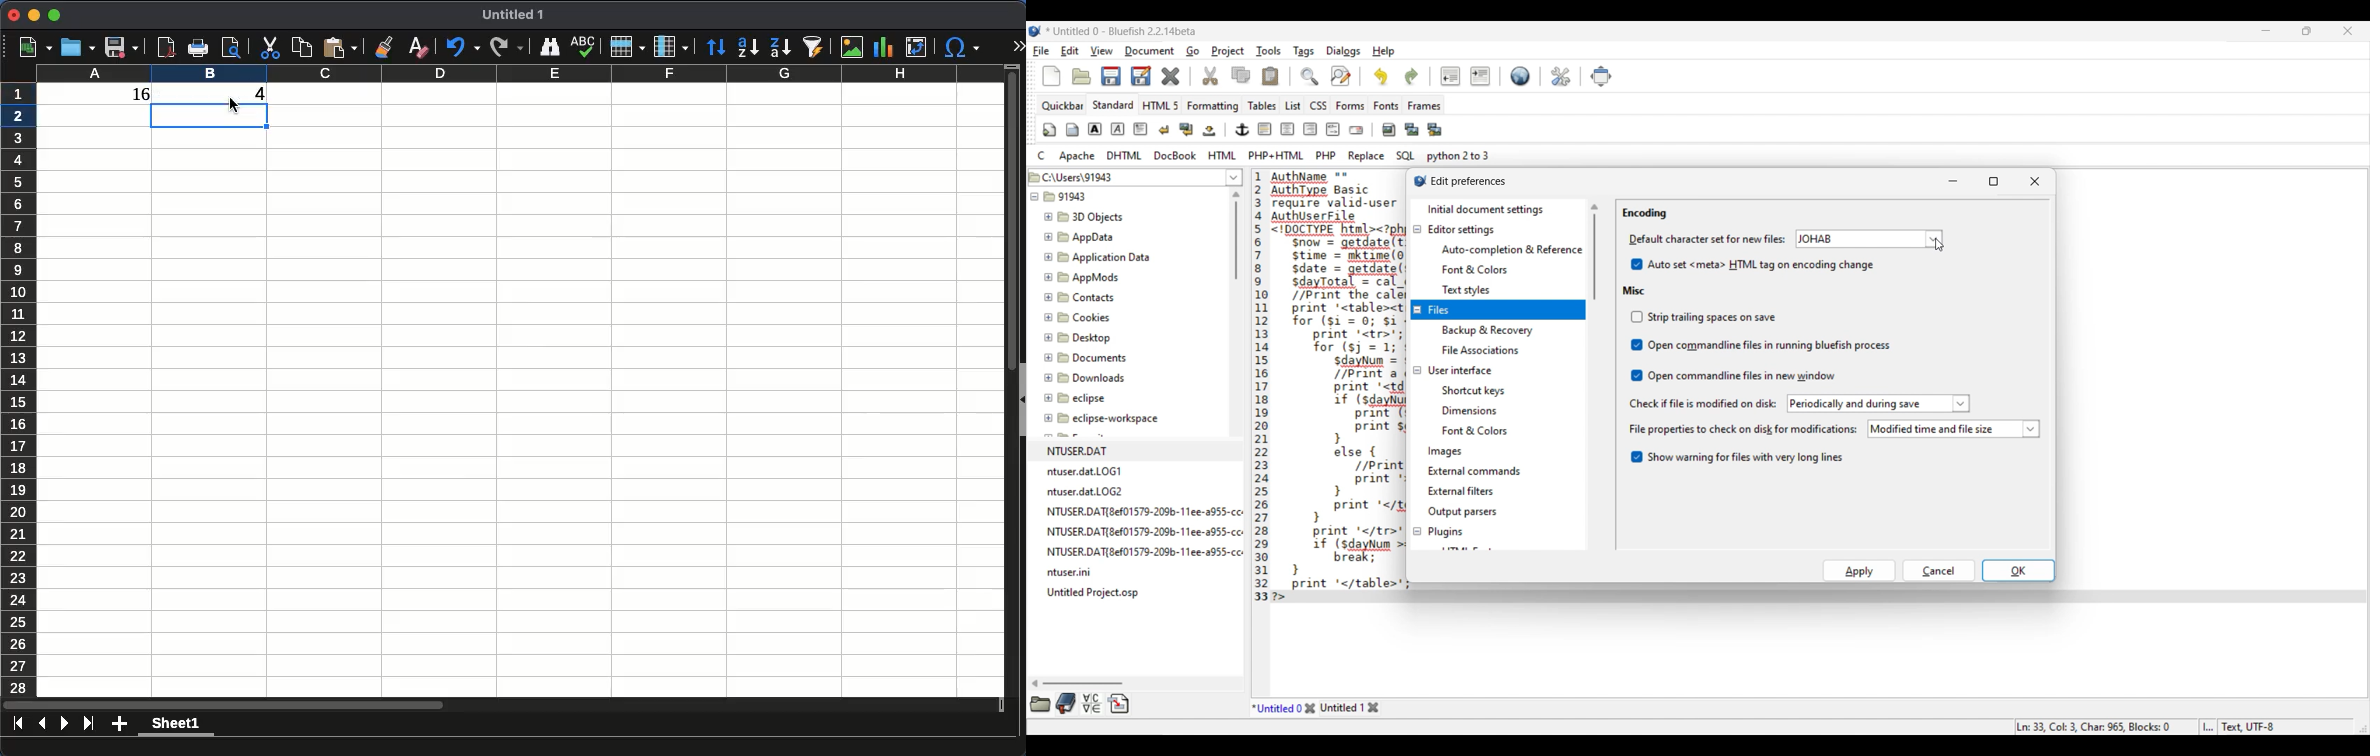  I want to click on 16, so click(133, 97).